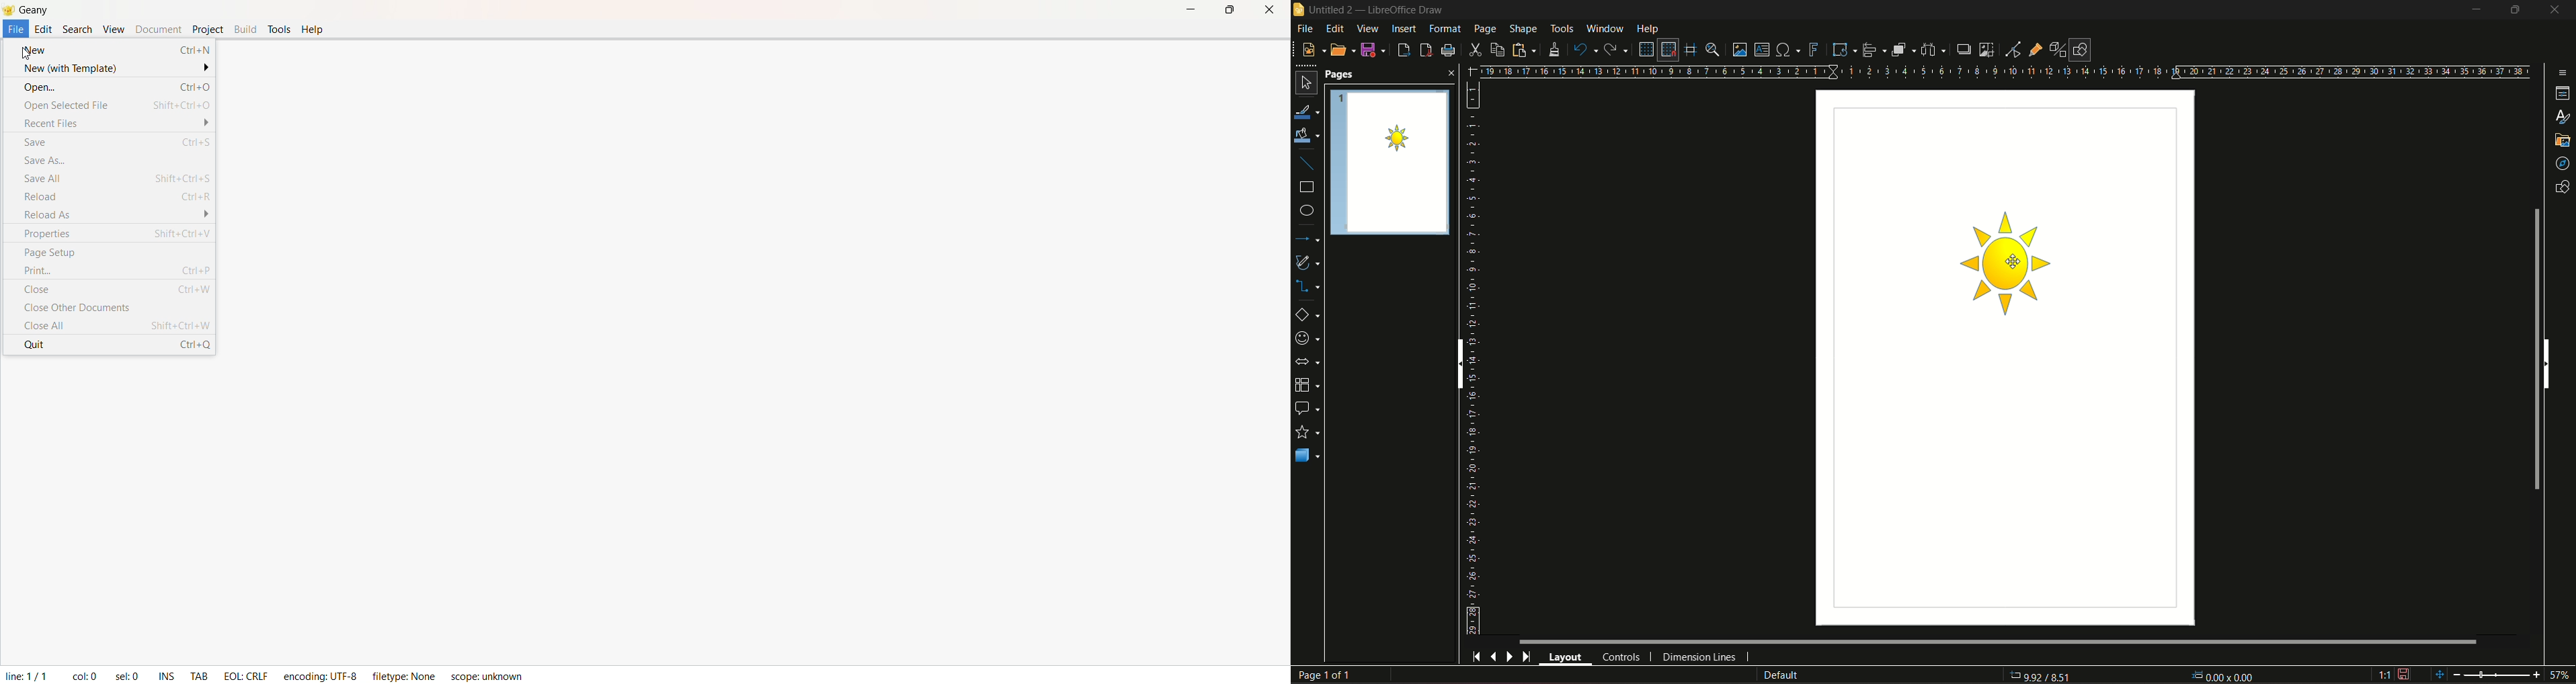  What do you see at coordinates (2015, 50) in the screenshot?
I see `toggle point edit mode` at bounding box center [2015, 50].